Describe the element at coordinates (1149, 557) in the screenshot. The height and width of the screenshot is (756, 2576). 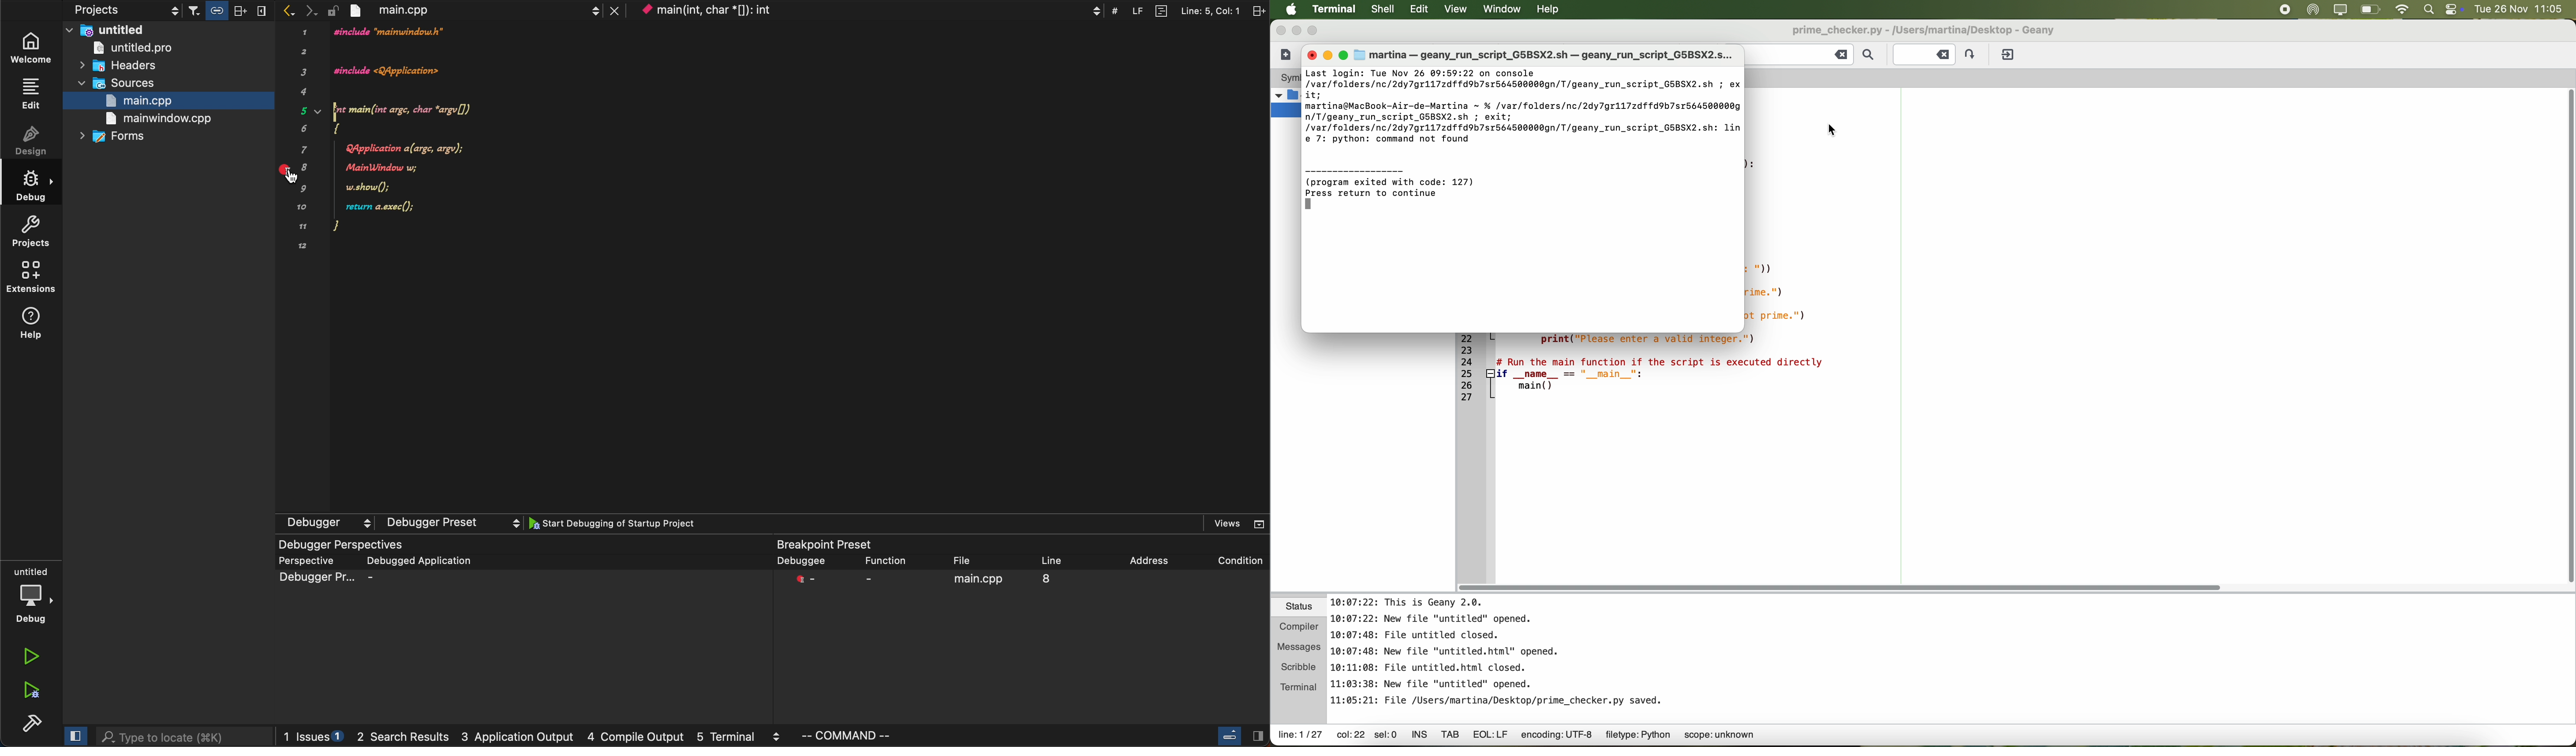
I see `address` at that location.